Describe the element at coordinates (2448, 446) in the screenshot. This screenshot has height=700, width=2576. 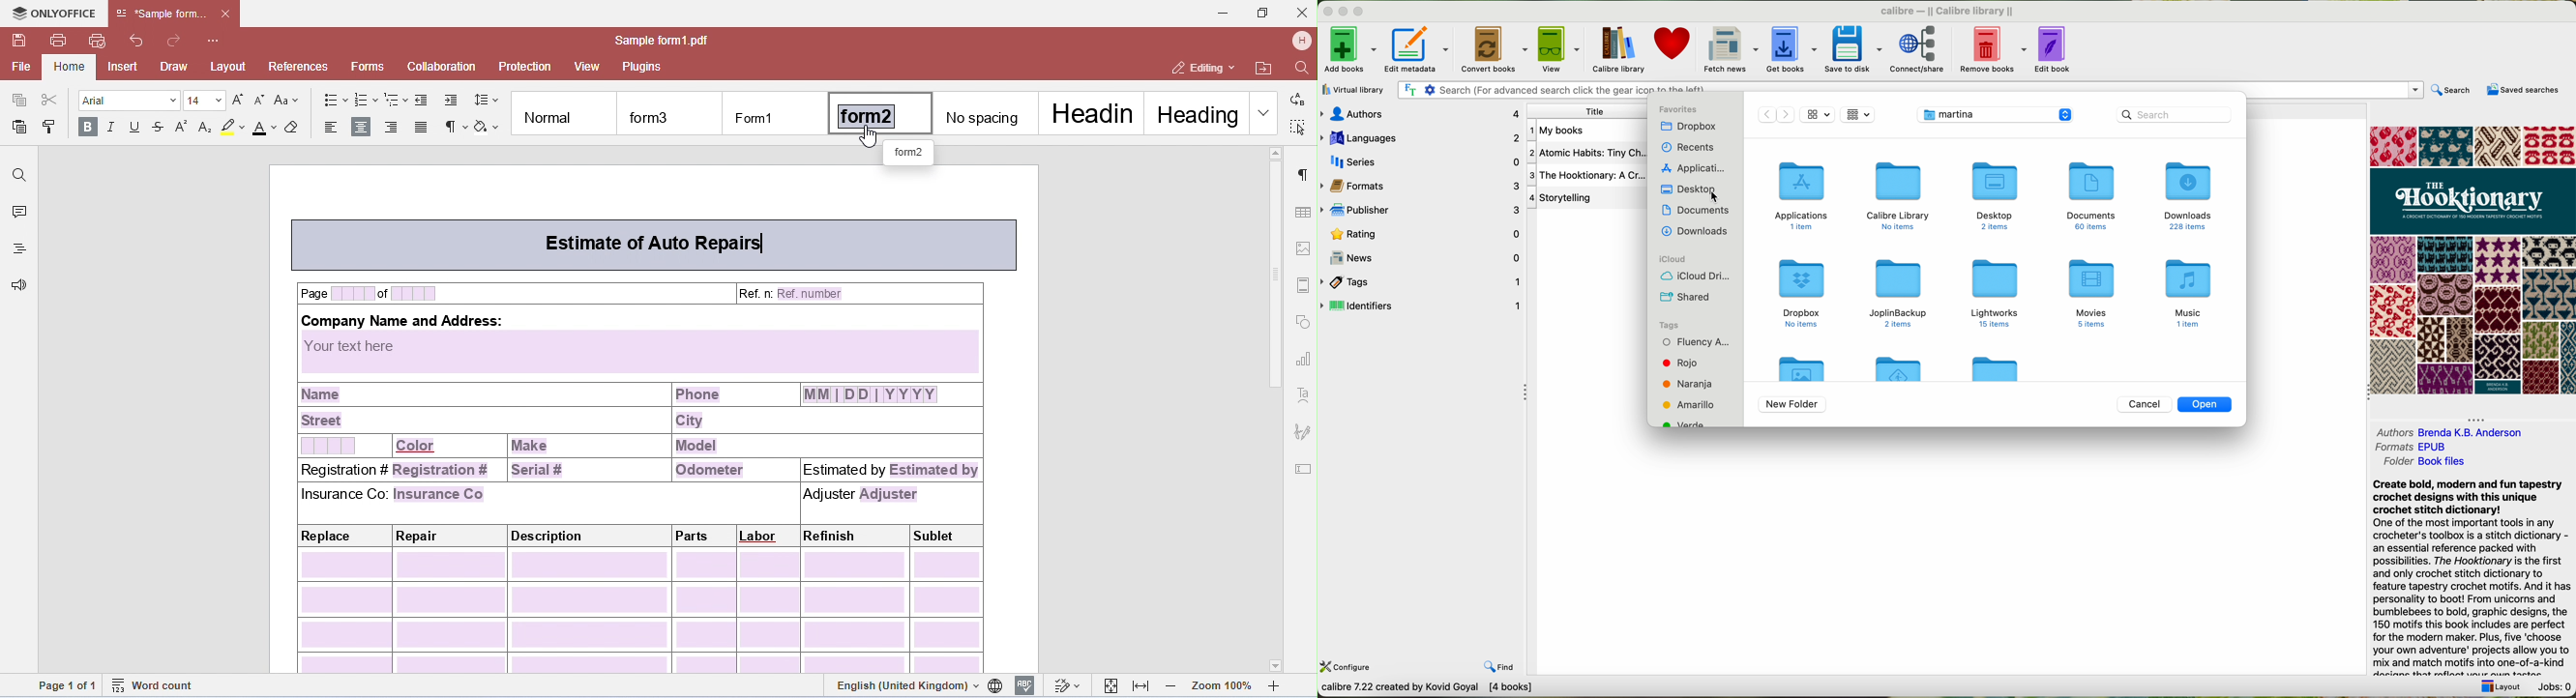
I see `EPUB` at that location.